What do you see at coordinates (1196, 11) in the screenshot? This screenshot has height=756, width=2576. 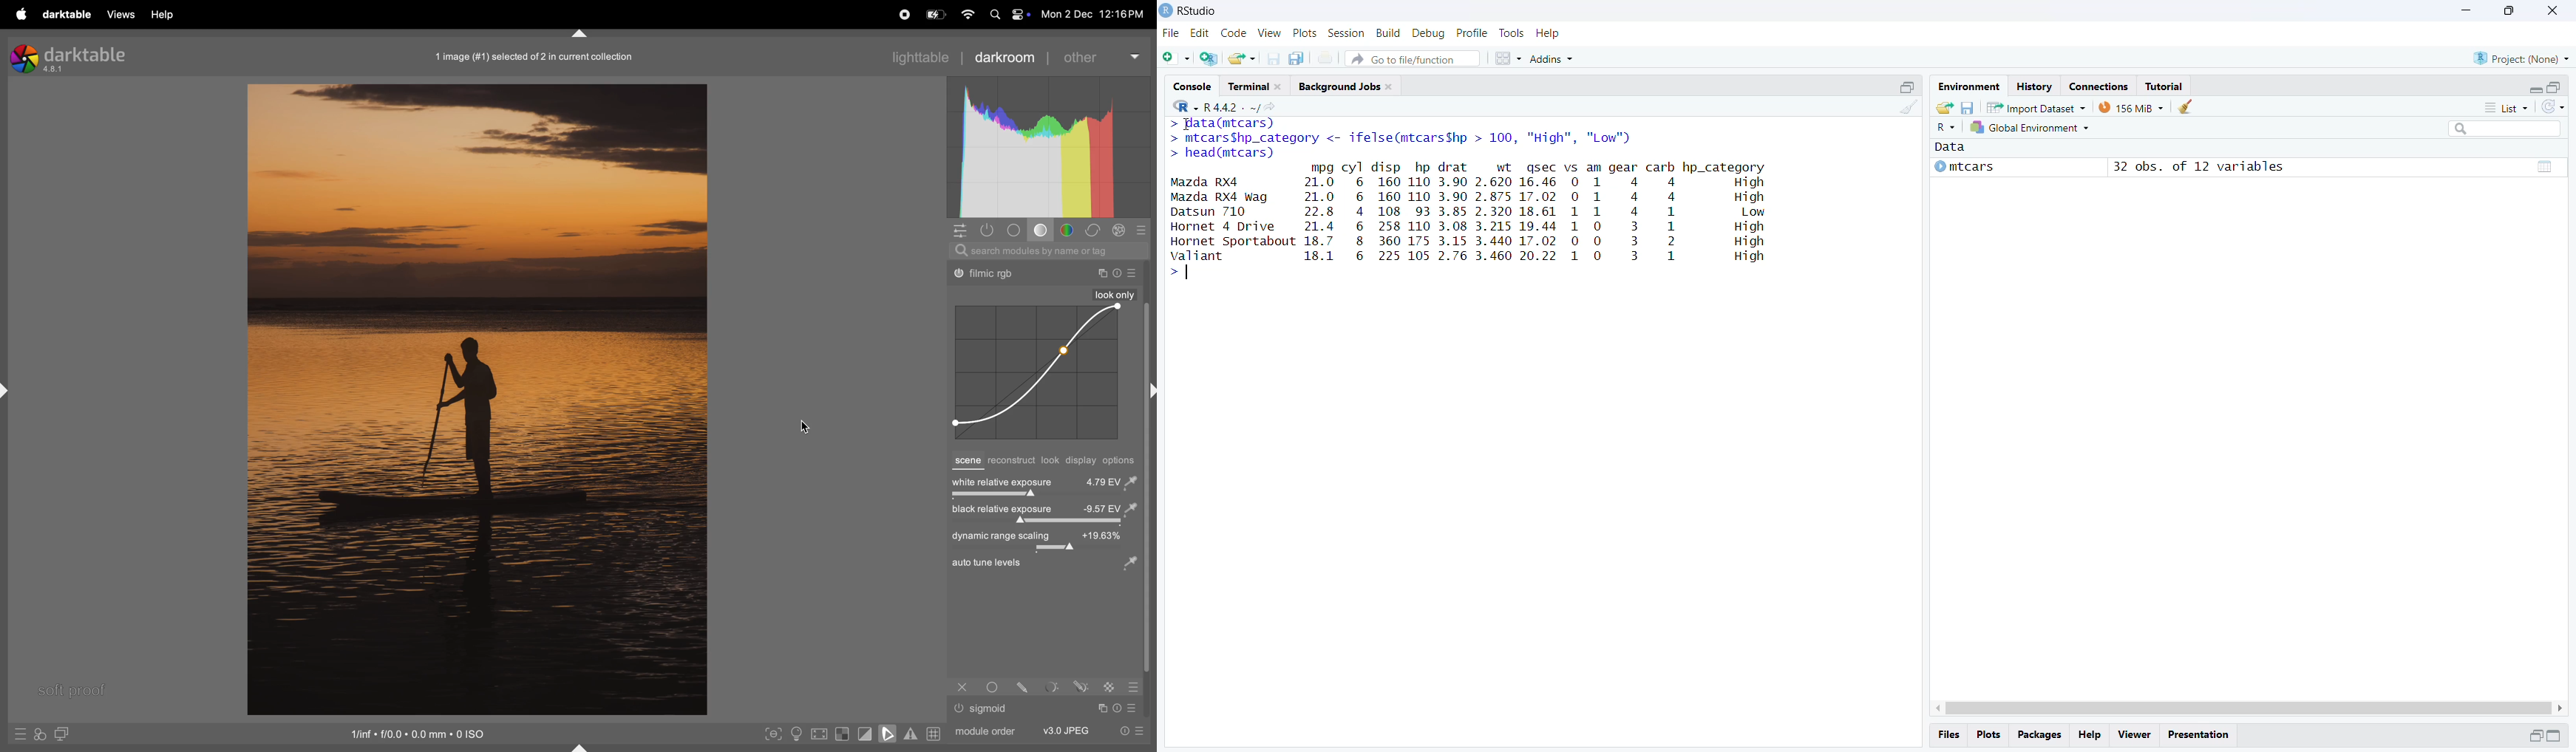 I see `RStudio` at bounding box center [1196, 11].